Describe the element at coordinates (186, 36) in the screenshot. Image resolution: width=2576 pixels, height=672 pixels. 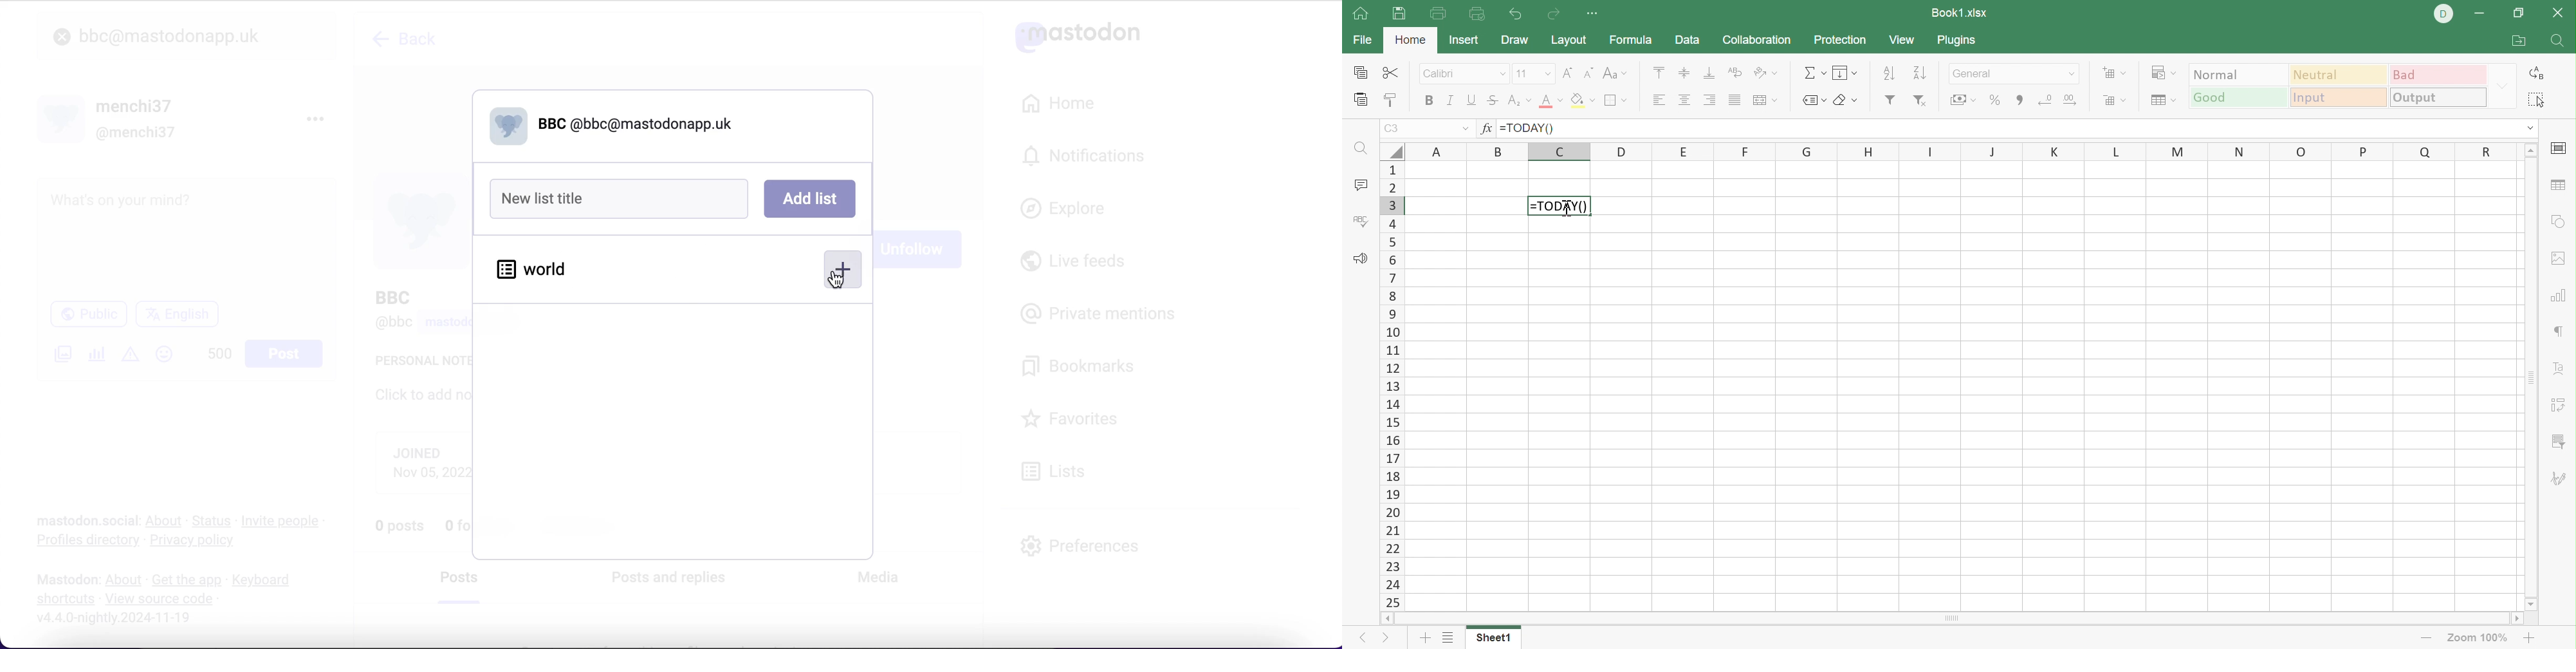
I see `user search` at that location.